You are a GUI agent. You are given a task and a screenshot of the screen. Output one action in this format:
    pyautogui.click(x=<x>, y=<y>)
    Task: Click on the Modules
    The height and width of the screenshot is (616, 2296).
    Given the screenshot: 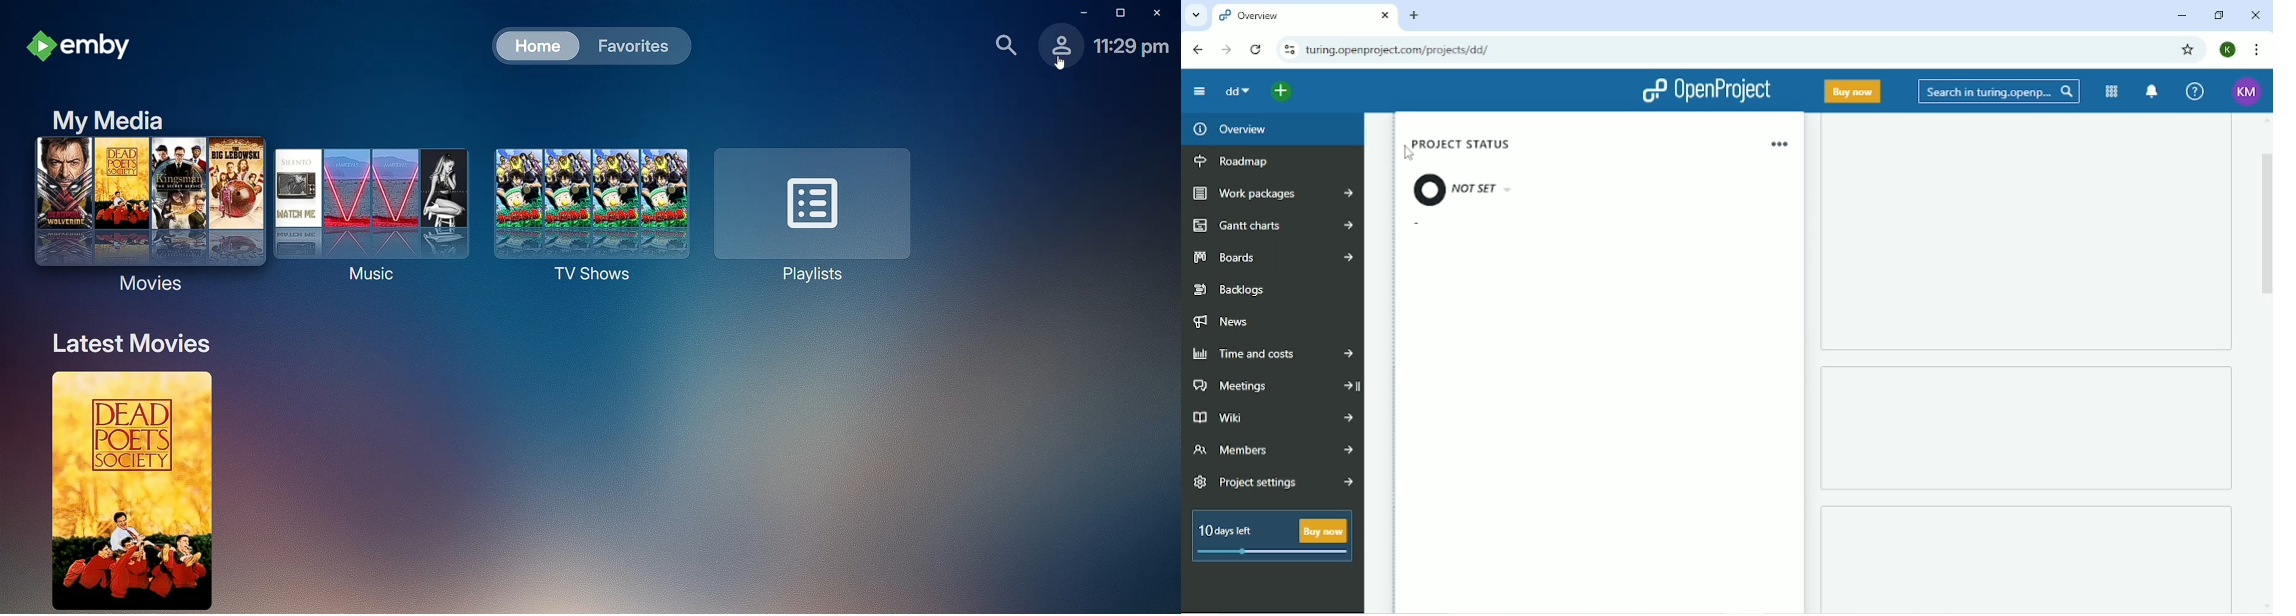 What is the action you would take?
    pyautogui.click(x=2112, y=92)
    